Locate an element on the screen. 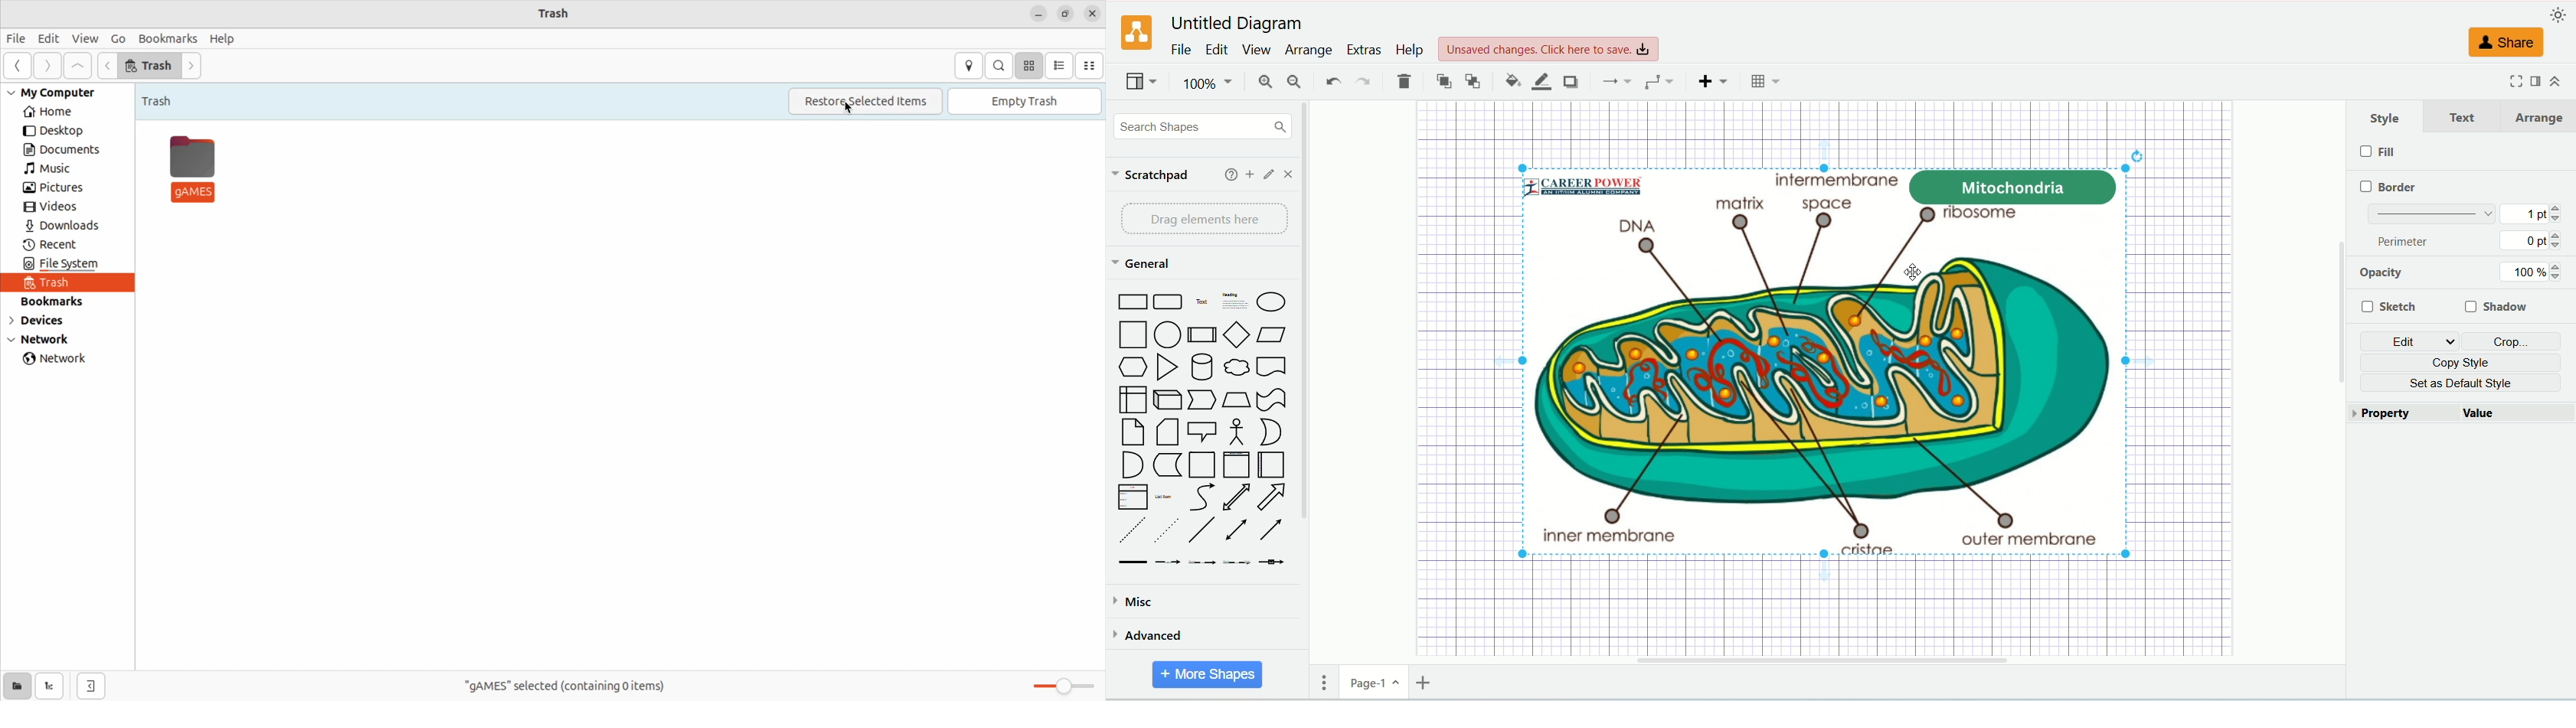 This screenshot has height=728, width=2576. property is located at coordinates (2403, 415).